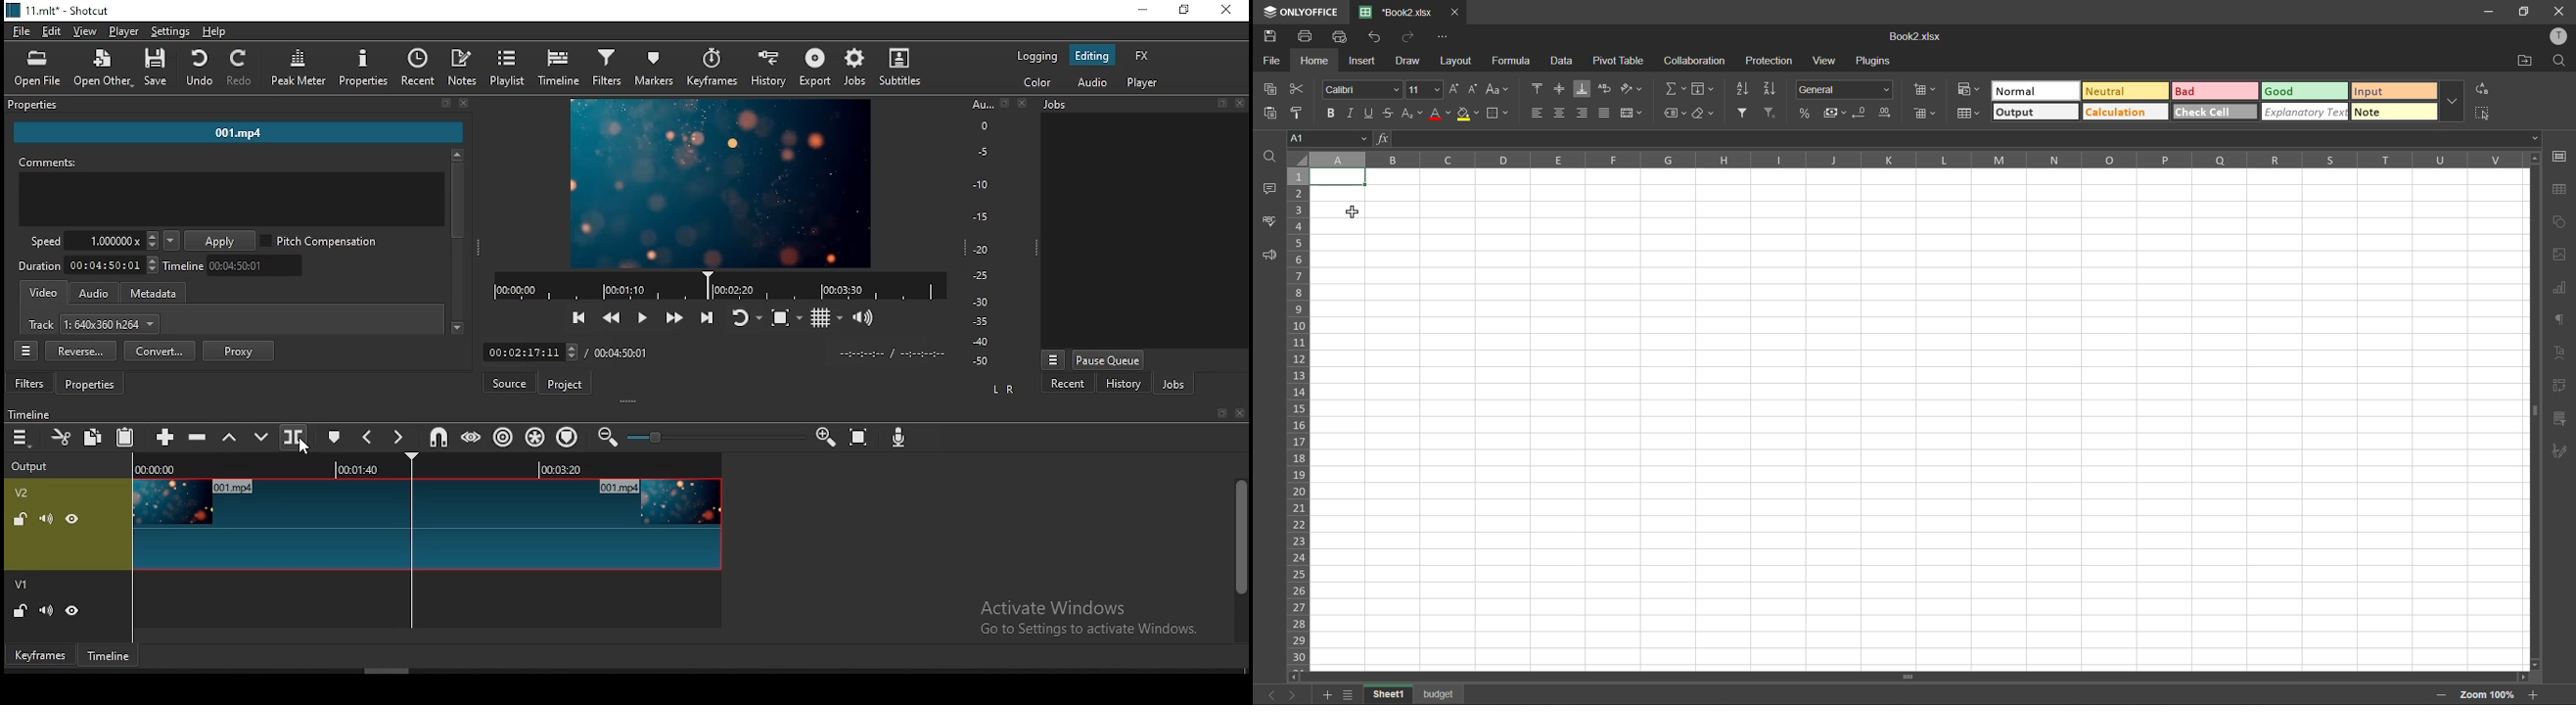  I want to click on slicer, so click(2561, 420).